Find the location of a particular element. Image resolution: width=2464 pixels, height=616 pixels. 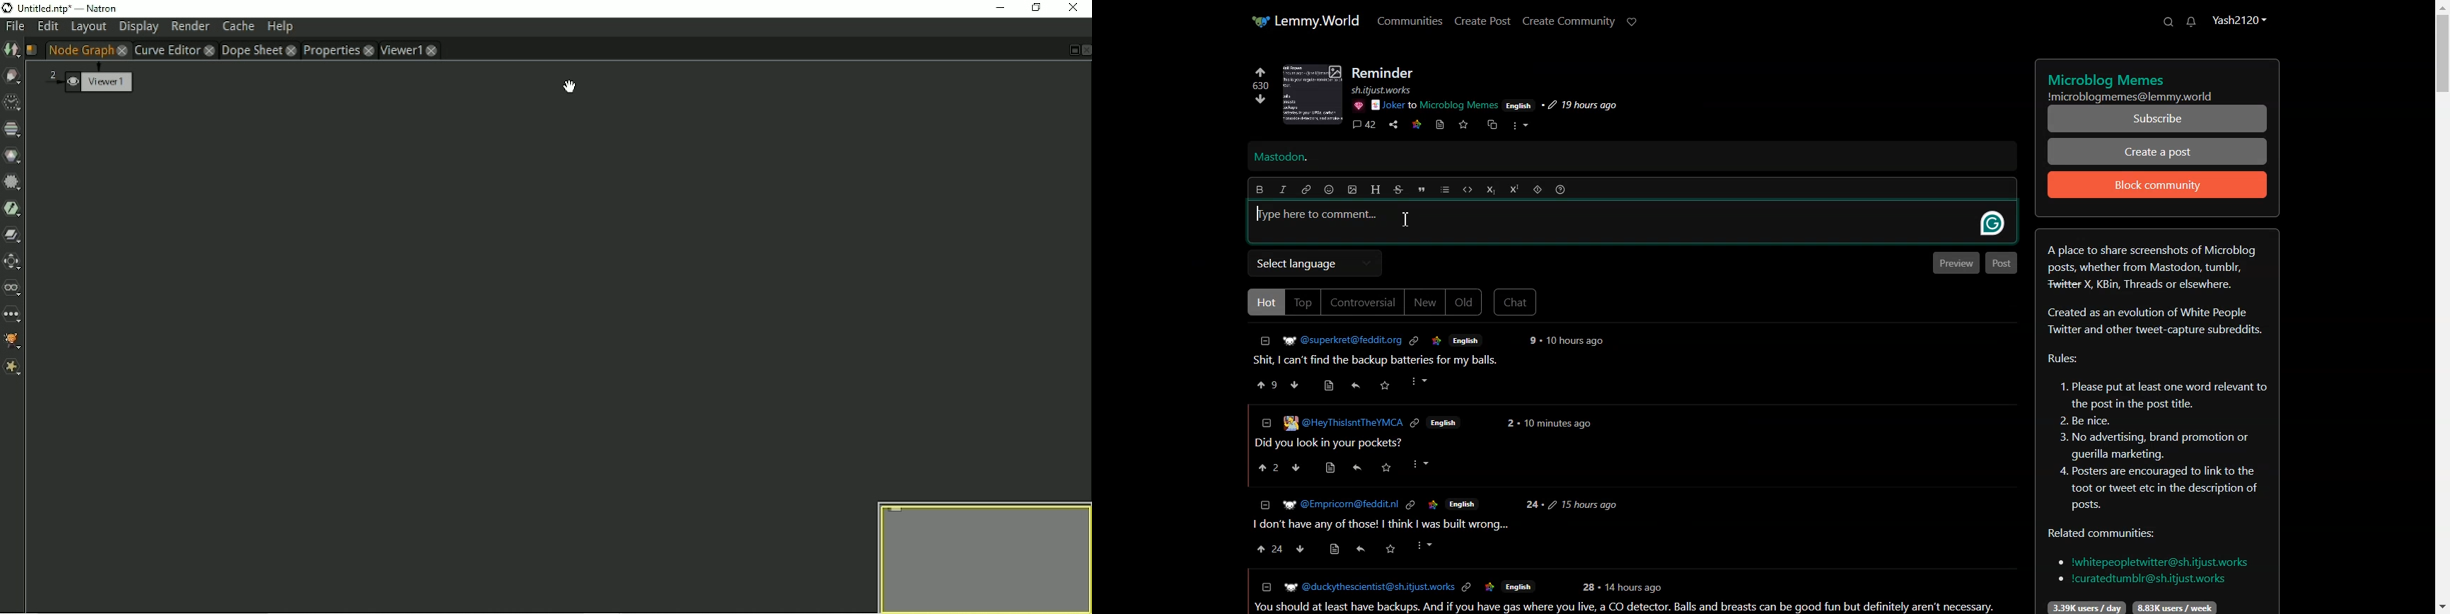

Header is located at coordinates (1376, 190).